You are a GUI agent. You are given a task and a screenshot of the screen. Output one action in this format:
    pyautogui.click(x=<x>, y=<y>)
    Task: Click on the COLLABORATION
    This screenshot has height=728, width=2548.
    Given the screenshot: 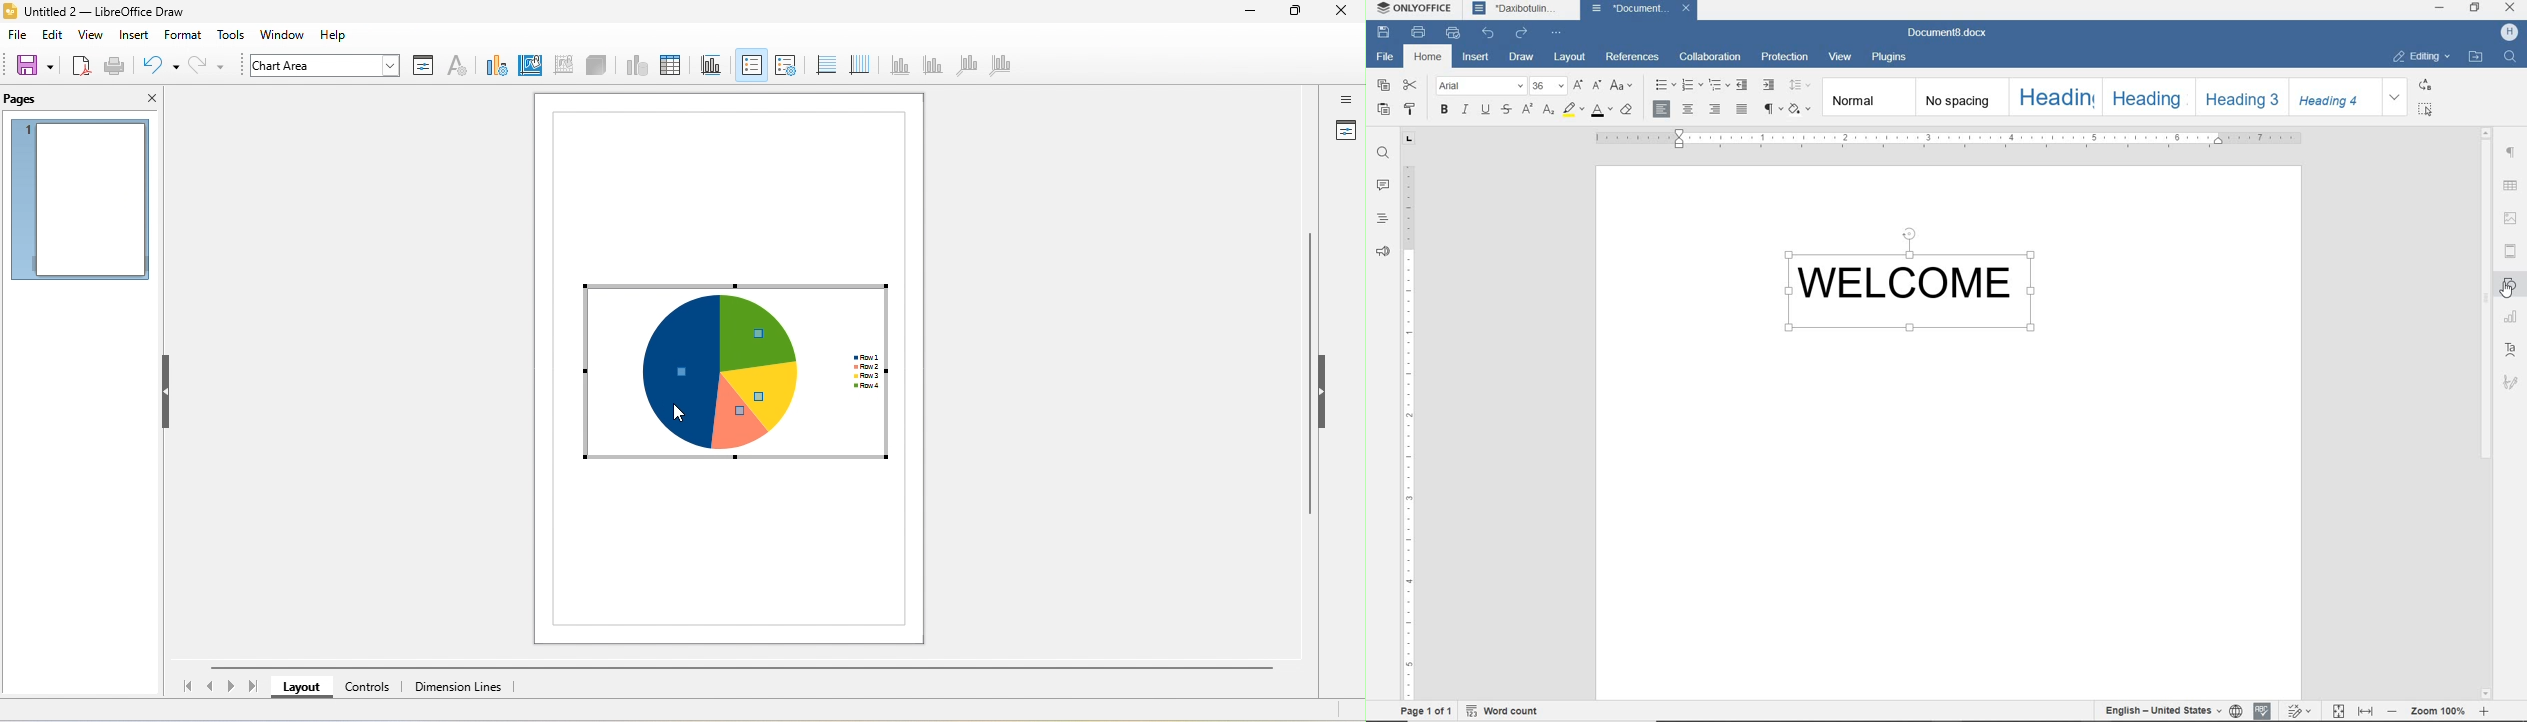 What is the action you would take?
    pyautogui.click(x=1710, y=57)
    